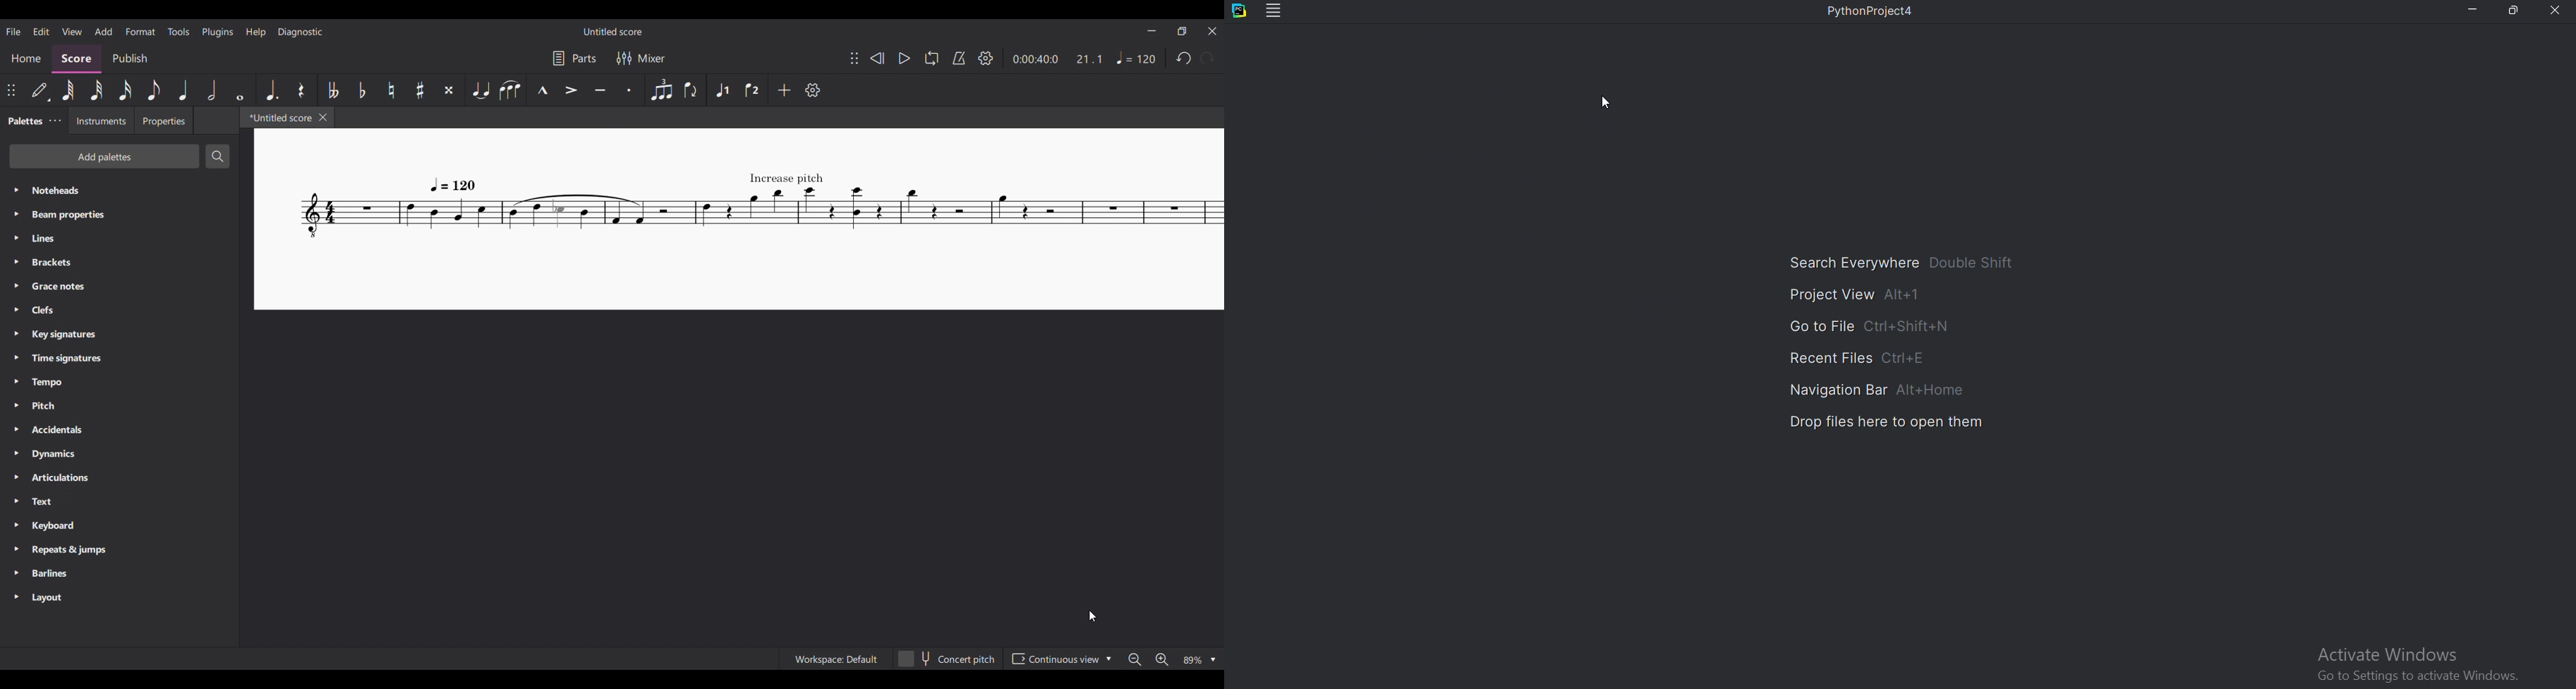  Describe the element at coordinates (103, 156) in the screenshot. I see `Add palettes` at that location.